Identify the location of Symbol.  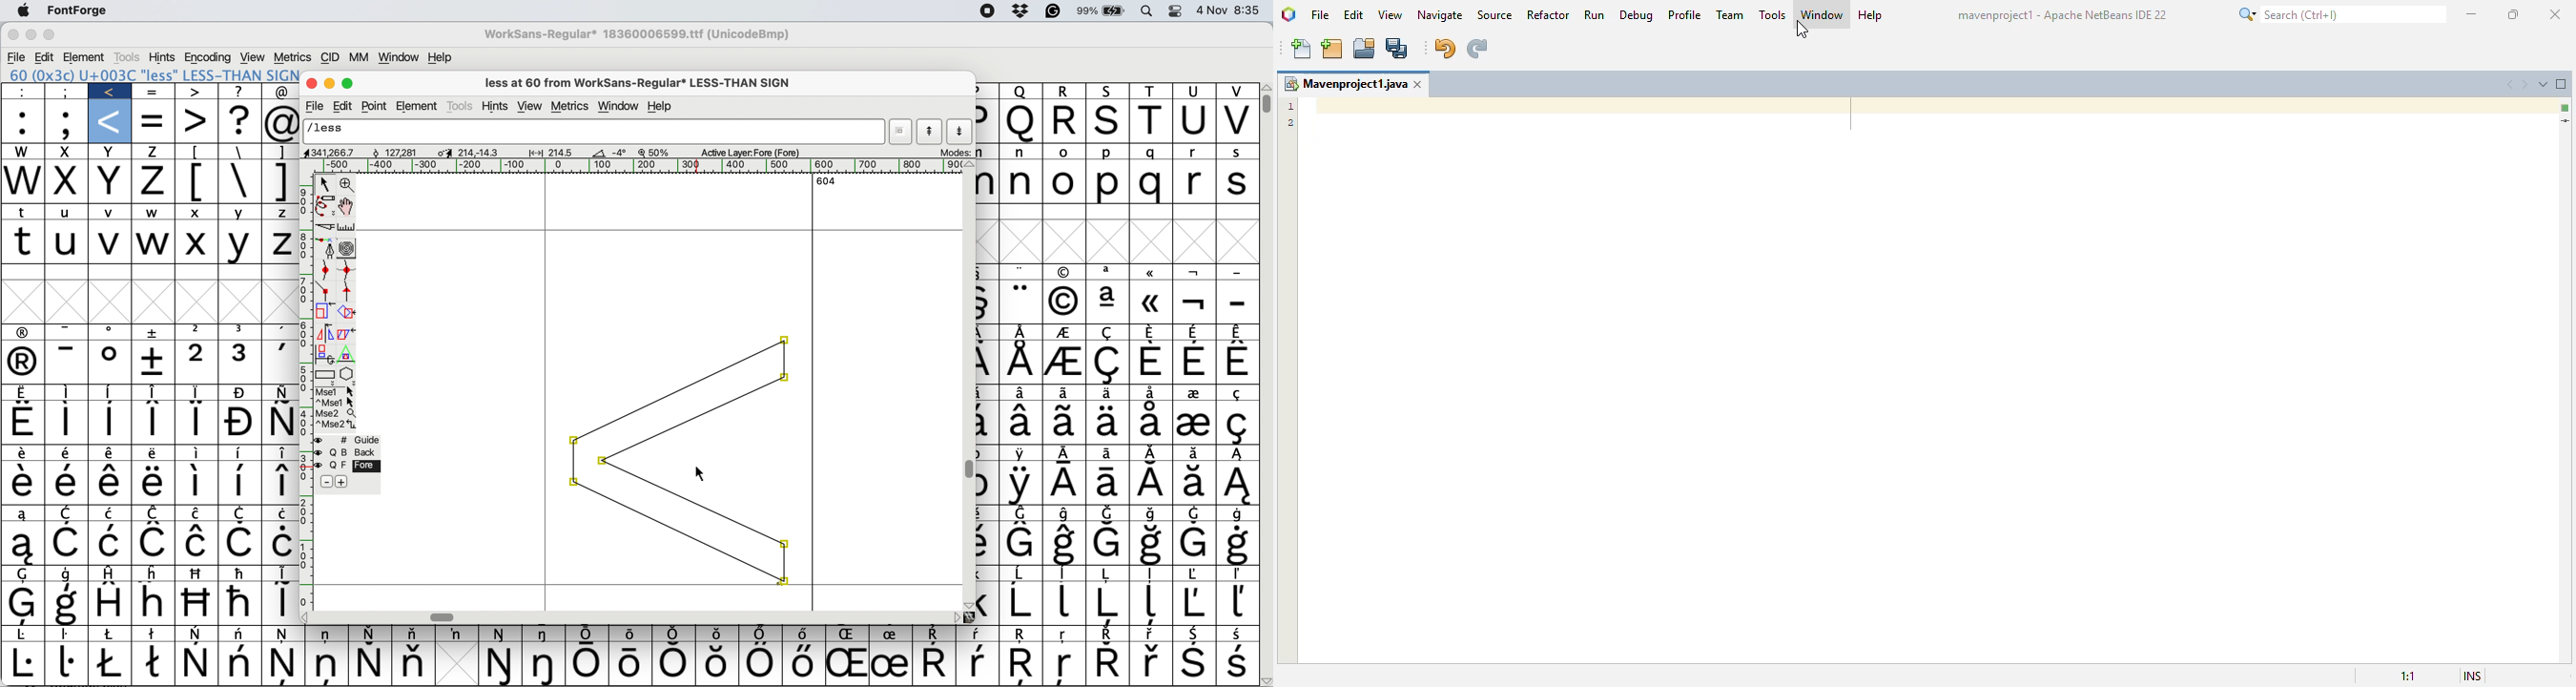
(1151, 393).